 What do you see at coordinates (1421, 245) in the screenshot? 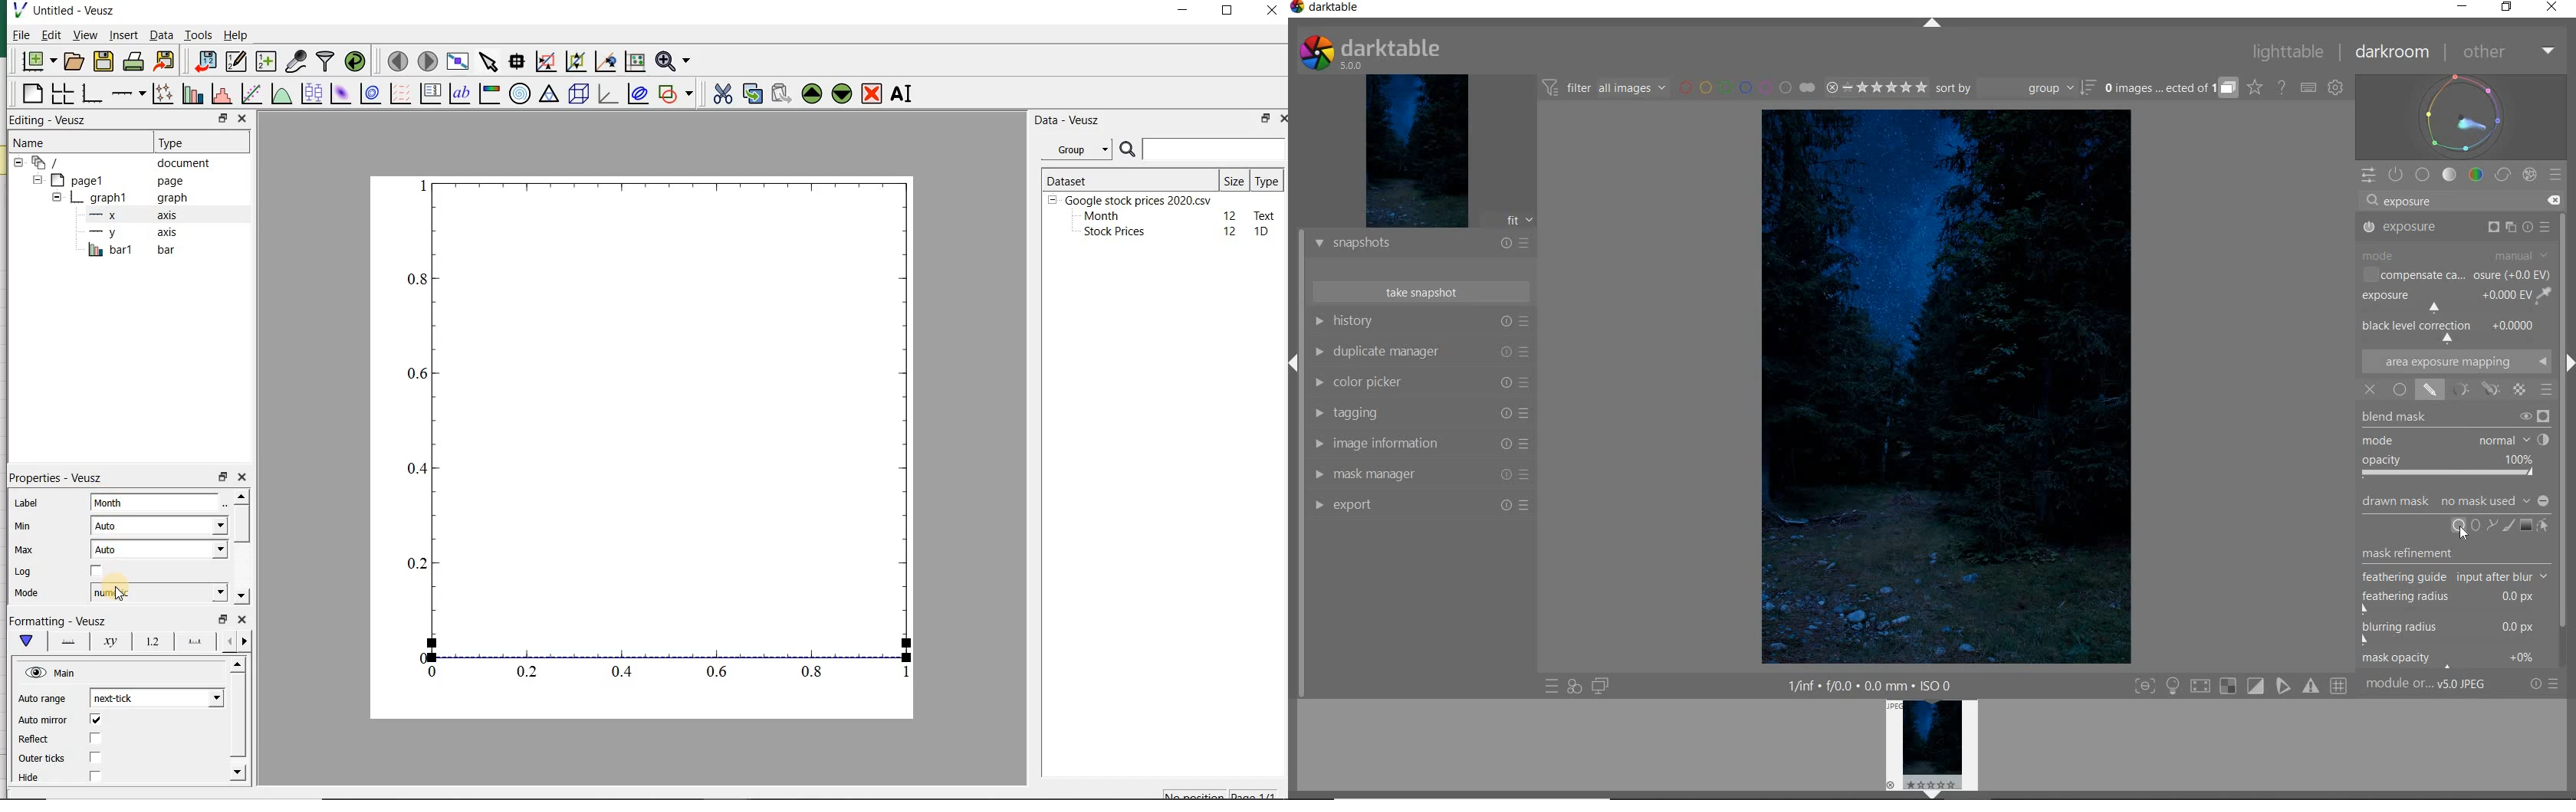
I see `SNAPSHOTS` at bounding box center [1421, 245].